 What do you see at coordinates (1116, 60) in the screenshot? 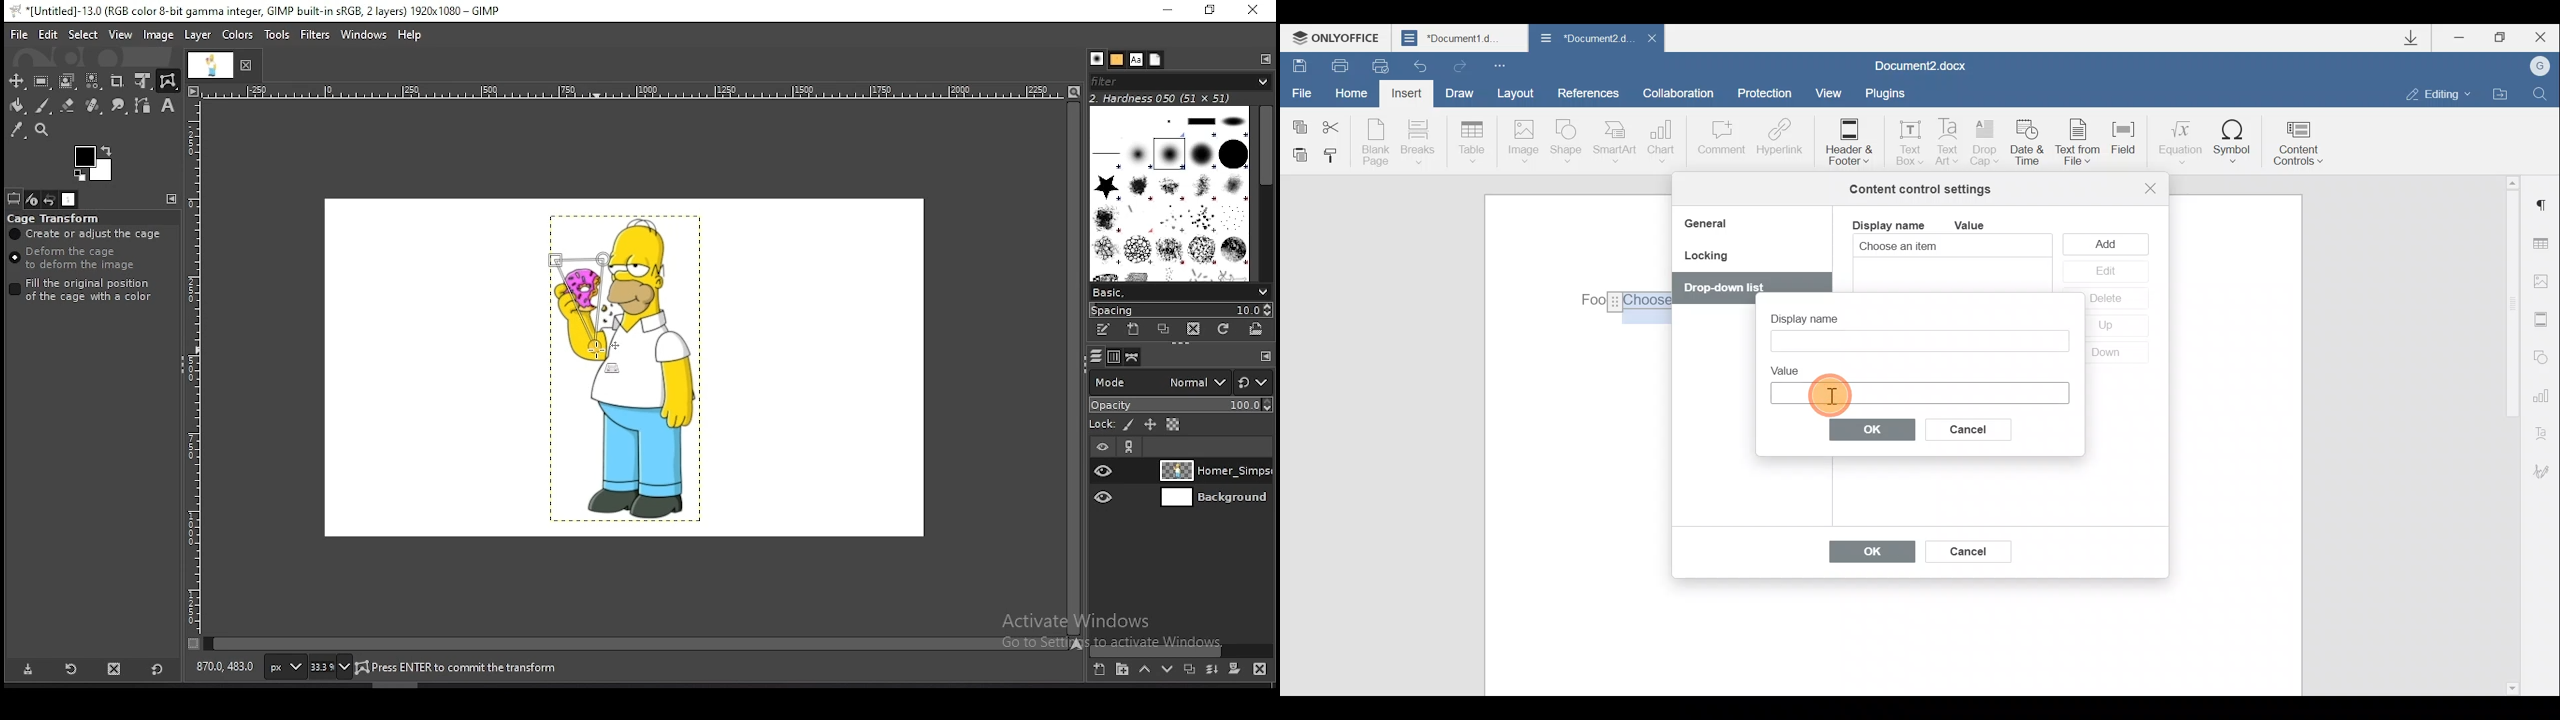
I see `patterns` at bounding box center [1116, 60].